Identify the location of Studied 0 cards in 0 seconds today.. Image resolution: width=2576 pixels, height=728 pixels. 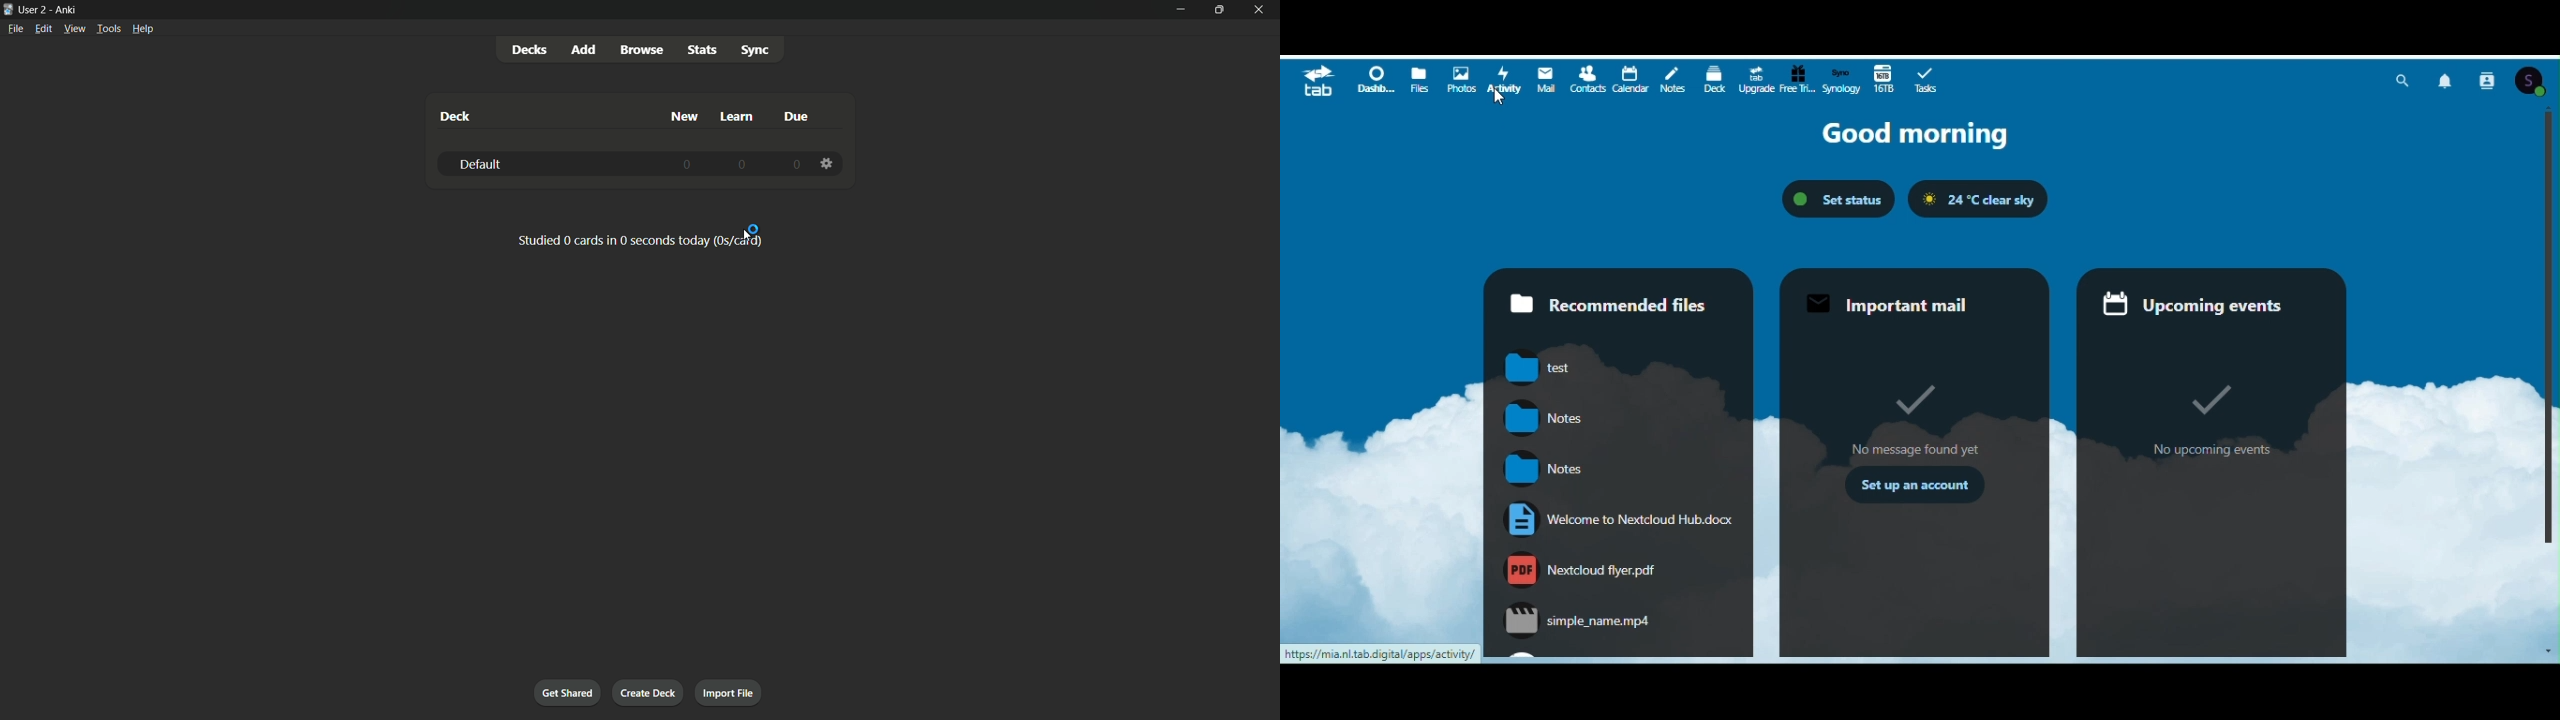
(637, 241).